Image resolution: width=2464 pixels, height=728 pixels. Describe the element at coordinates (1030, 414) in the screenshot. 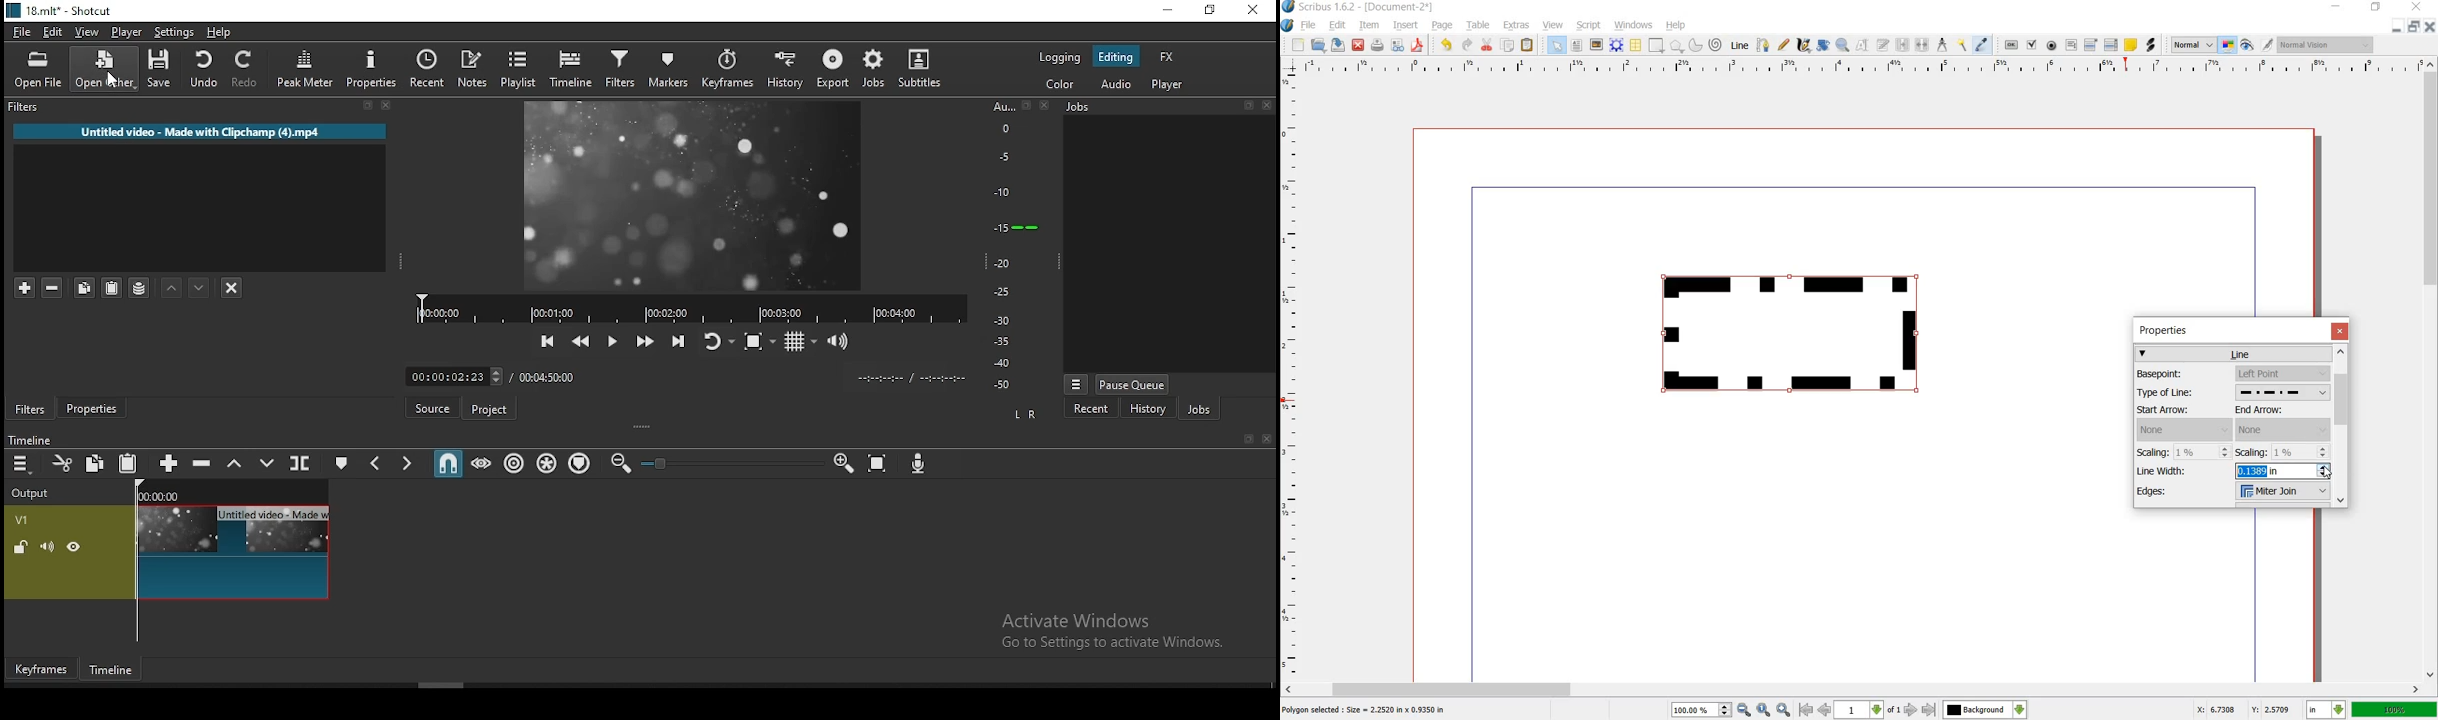

I see `L R` at that location.